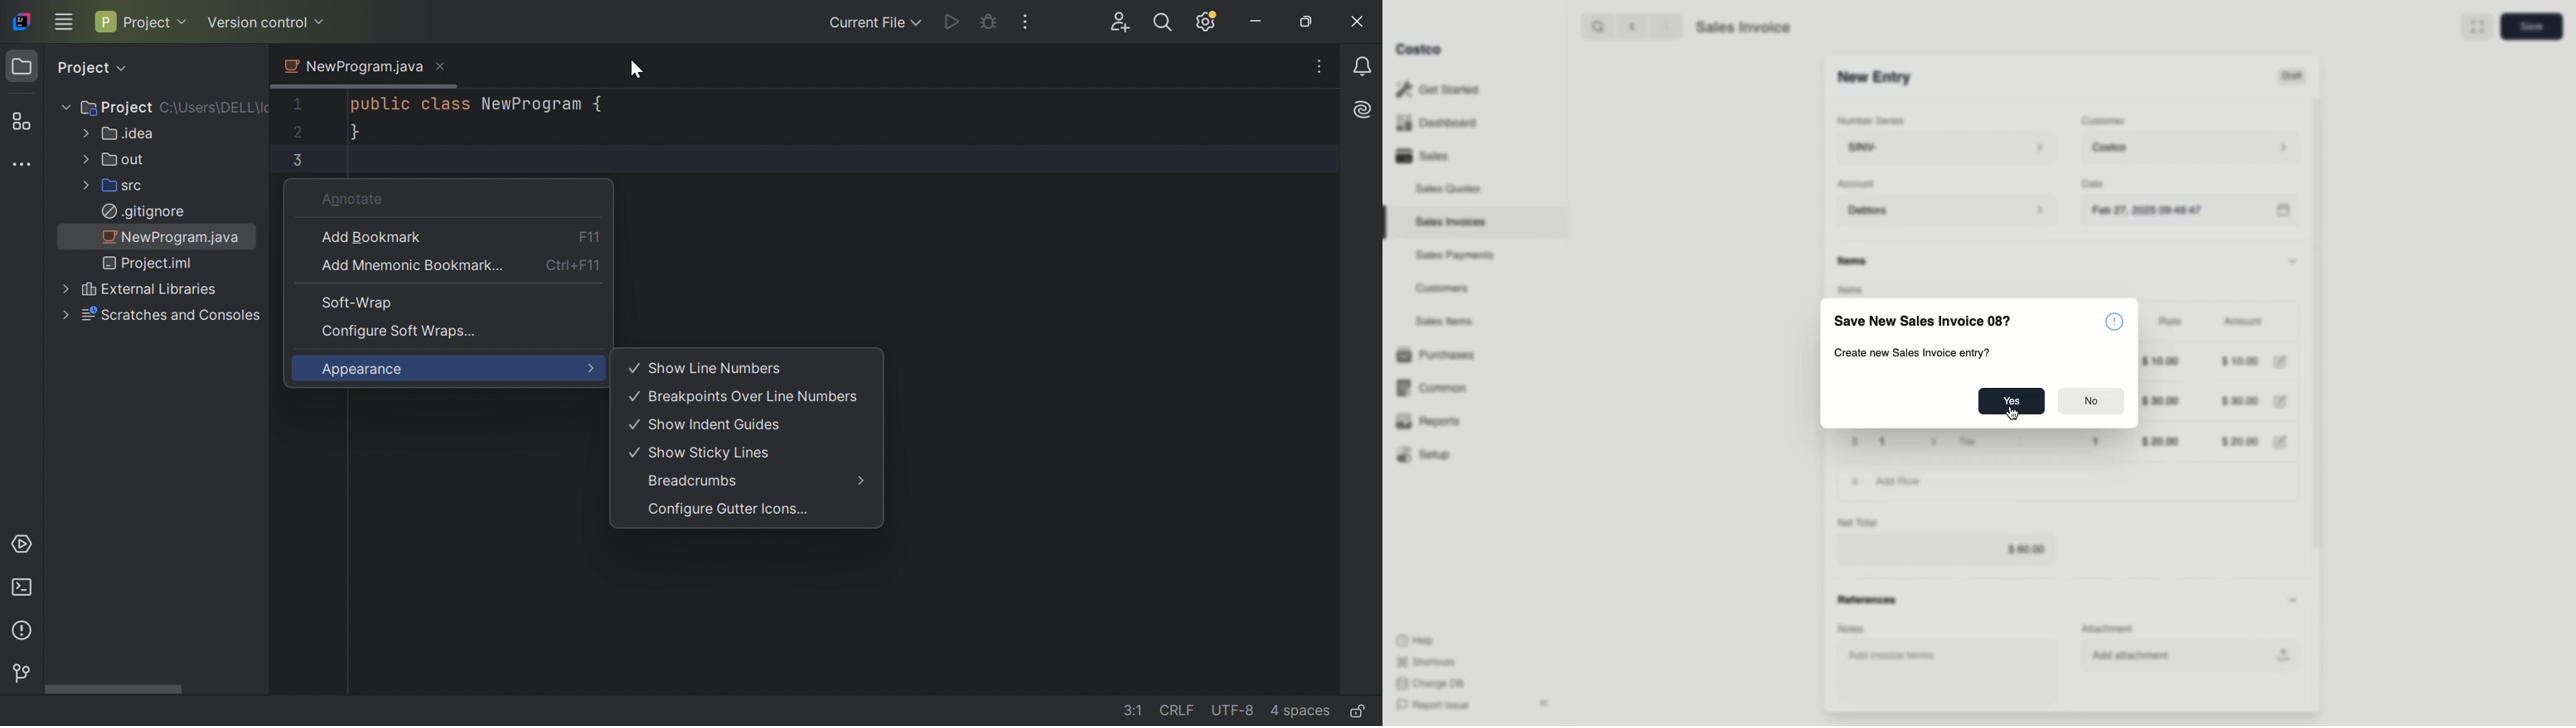  I want to click on Ctrl+F11, so click(576, 268).